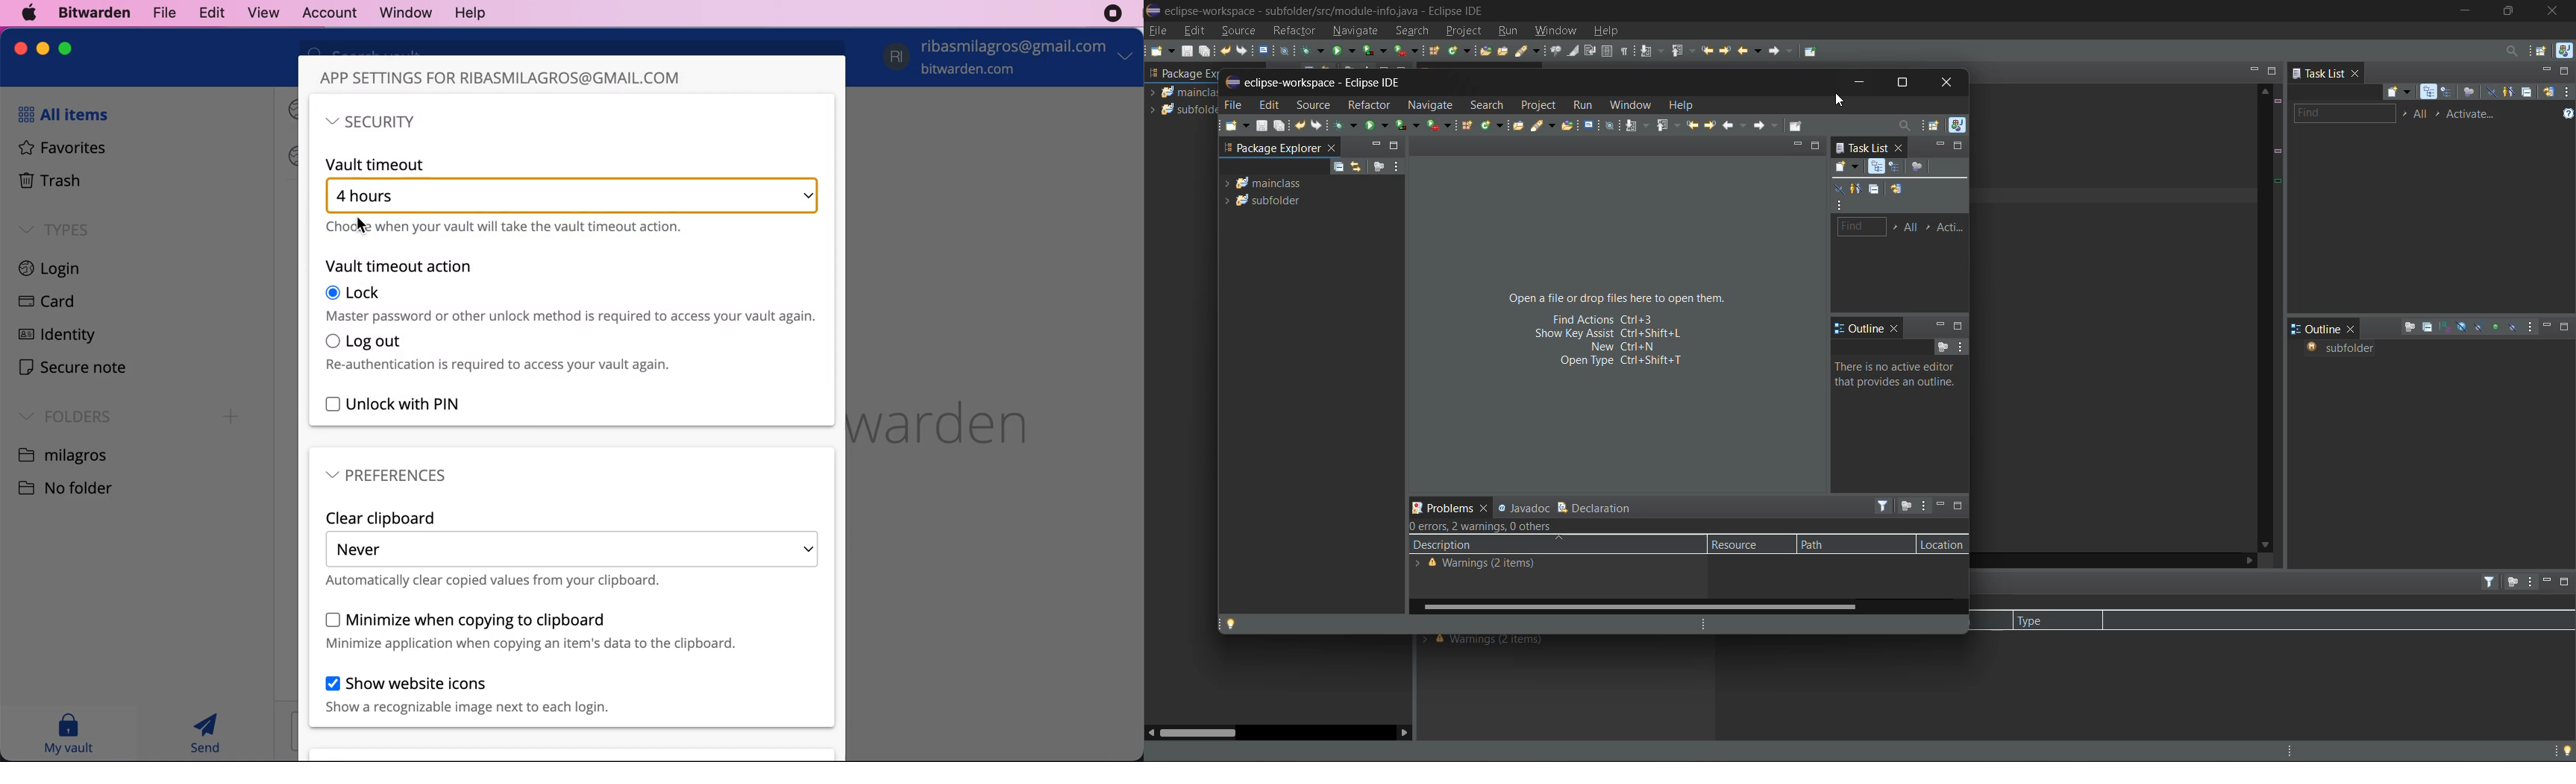 This screenshot has height=784, width=2576. I want to click on run last tool, so click(1440, 127).